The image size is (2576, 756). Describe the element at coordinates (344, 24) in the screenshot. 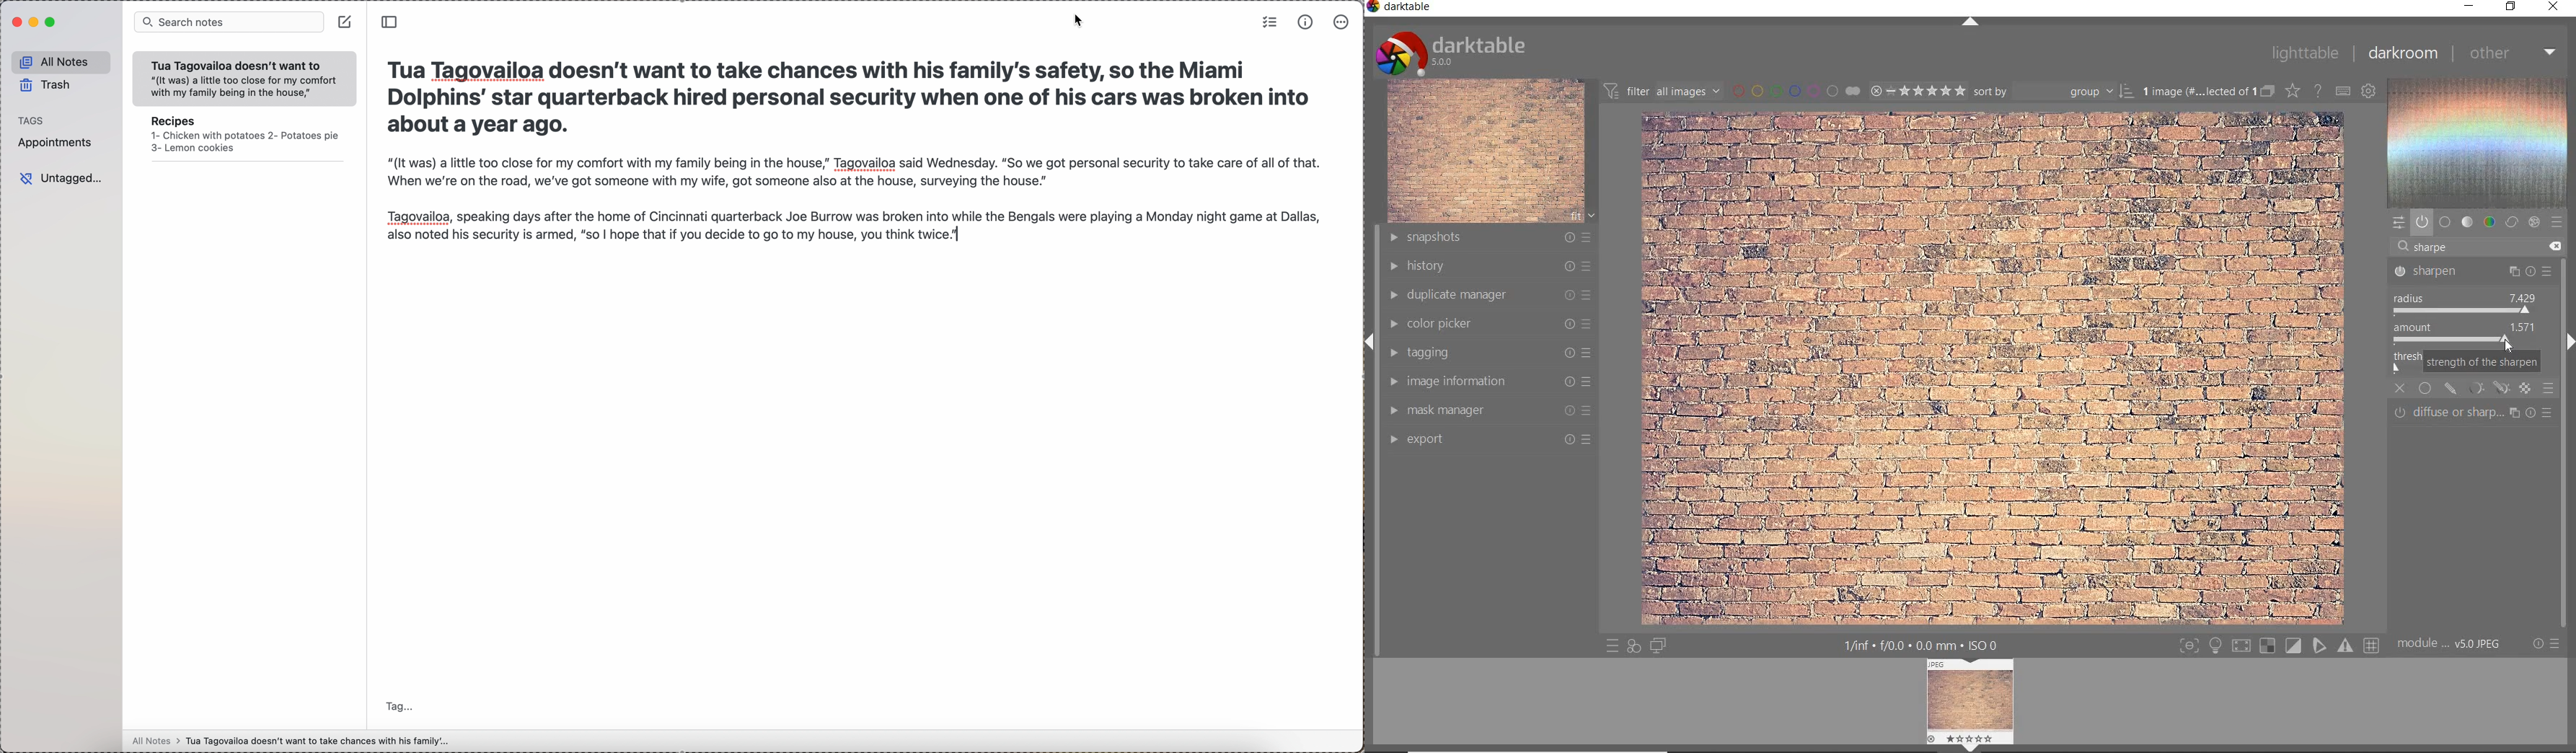

I see `create note` at that location.